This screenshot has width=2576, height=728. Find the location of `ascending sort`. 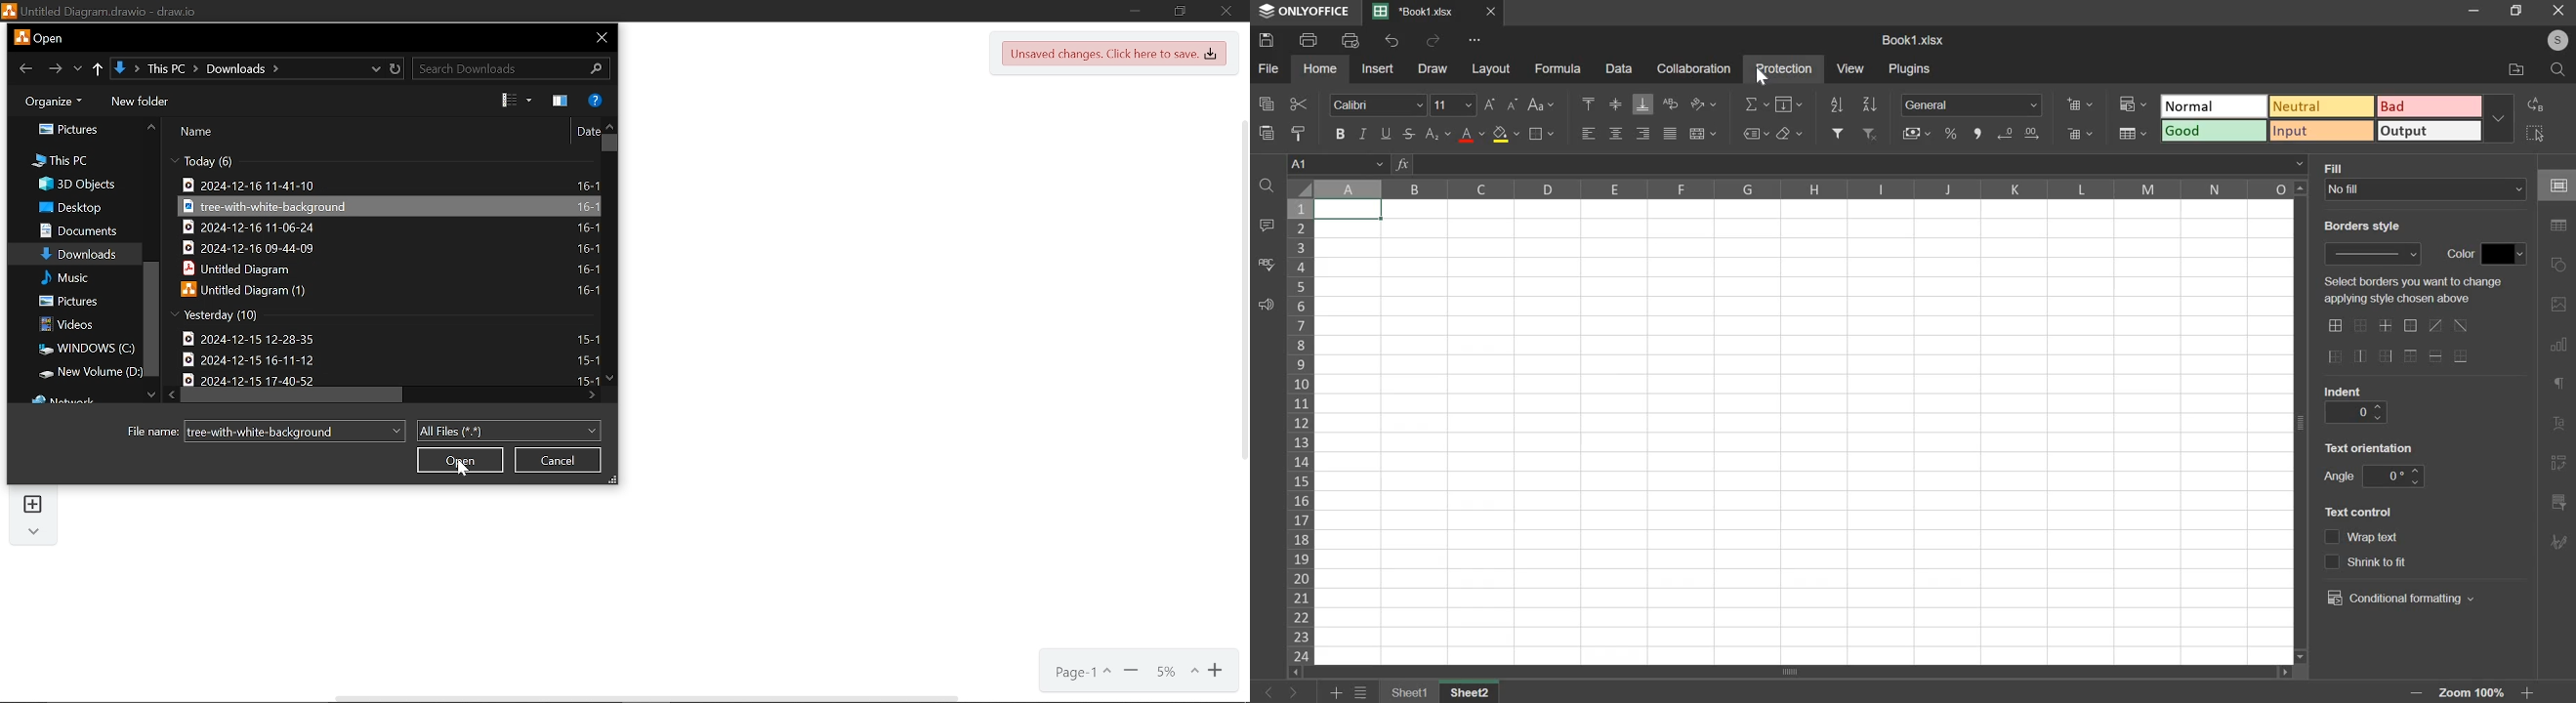

ascending sort is located at coordinates (1837, 104).